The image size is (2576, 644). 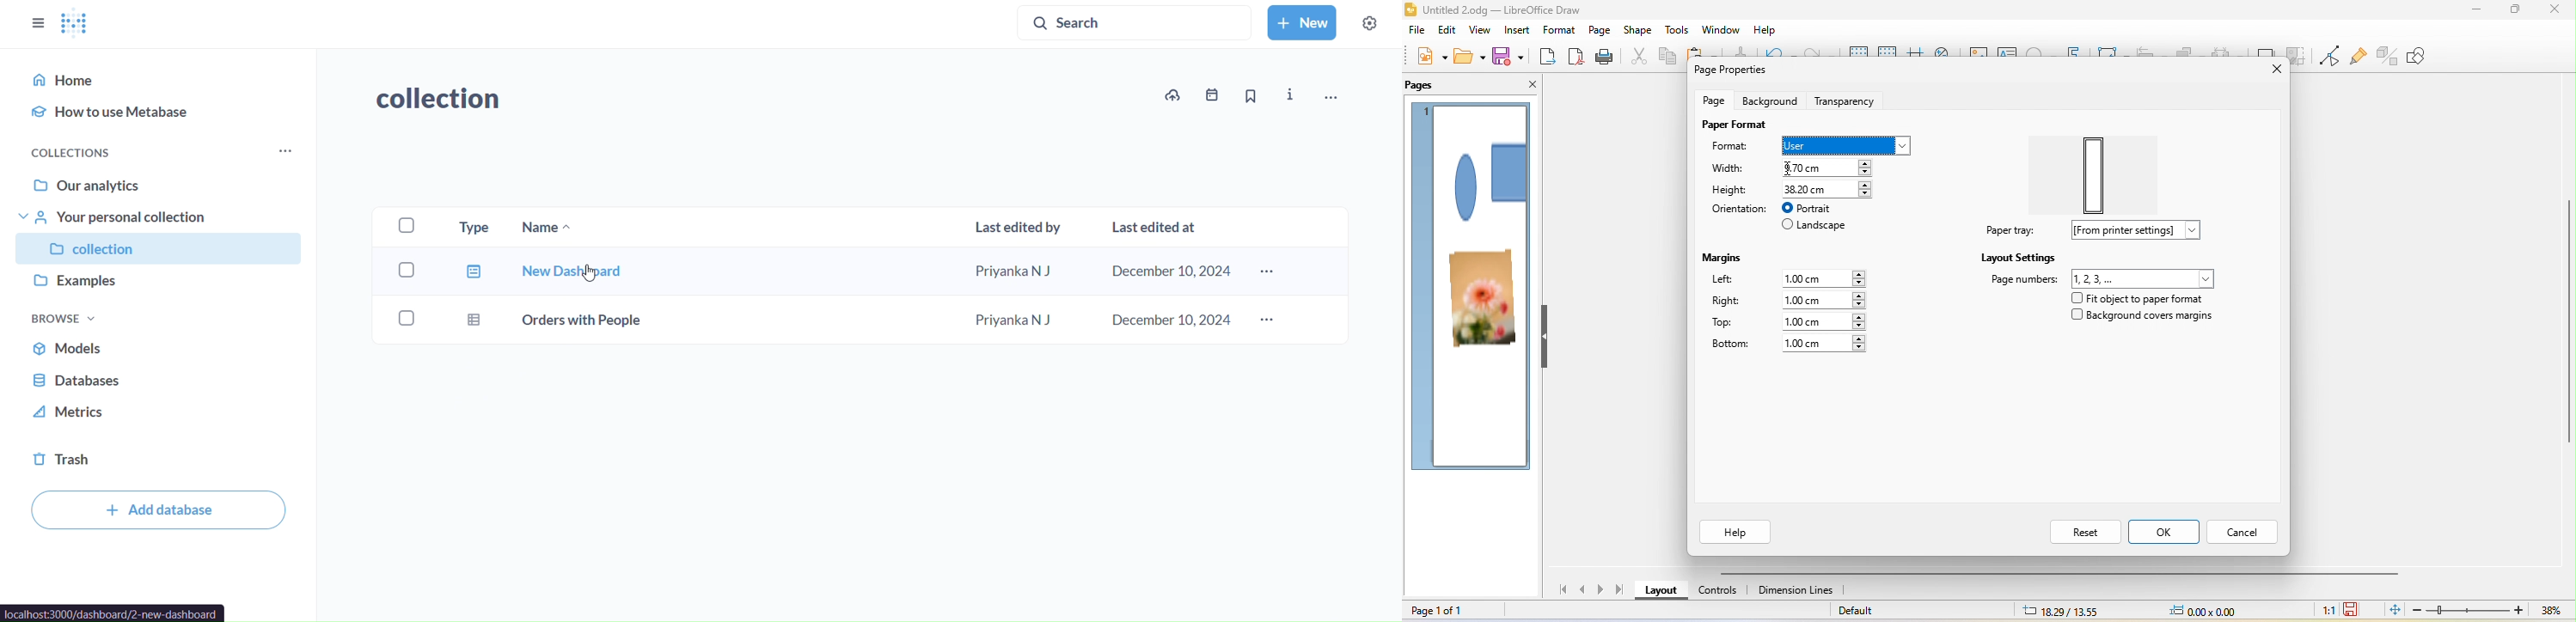 I want to click on photo, so click(x=1481, y=301).